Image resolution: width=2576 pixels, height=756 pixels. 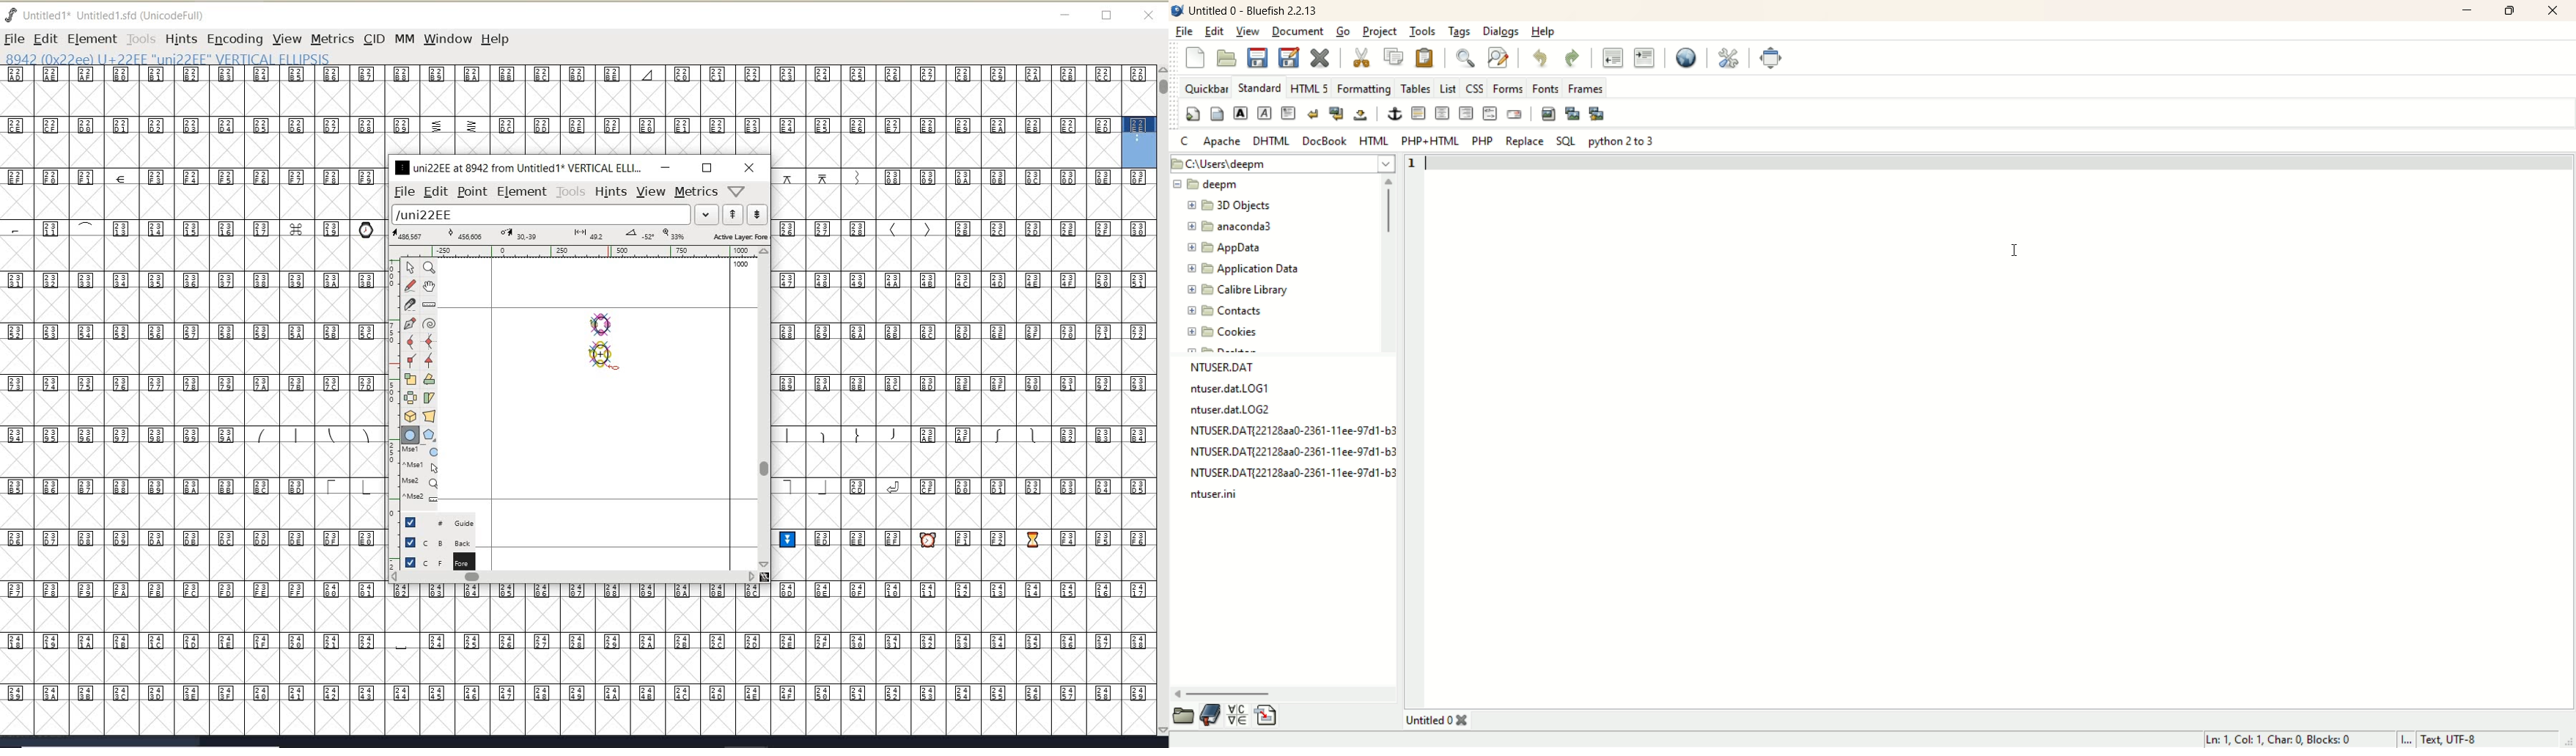 I want to click on HINTS, so click(x=180, y=39).